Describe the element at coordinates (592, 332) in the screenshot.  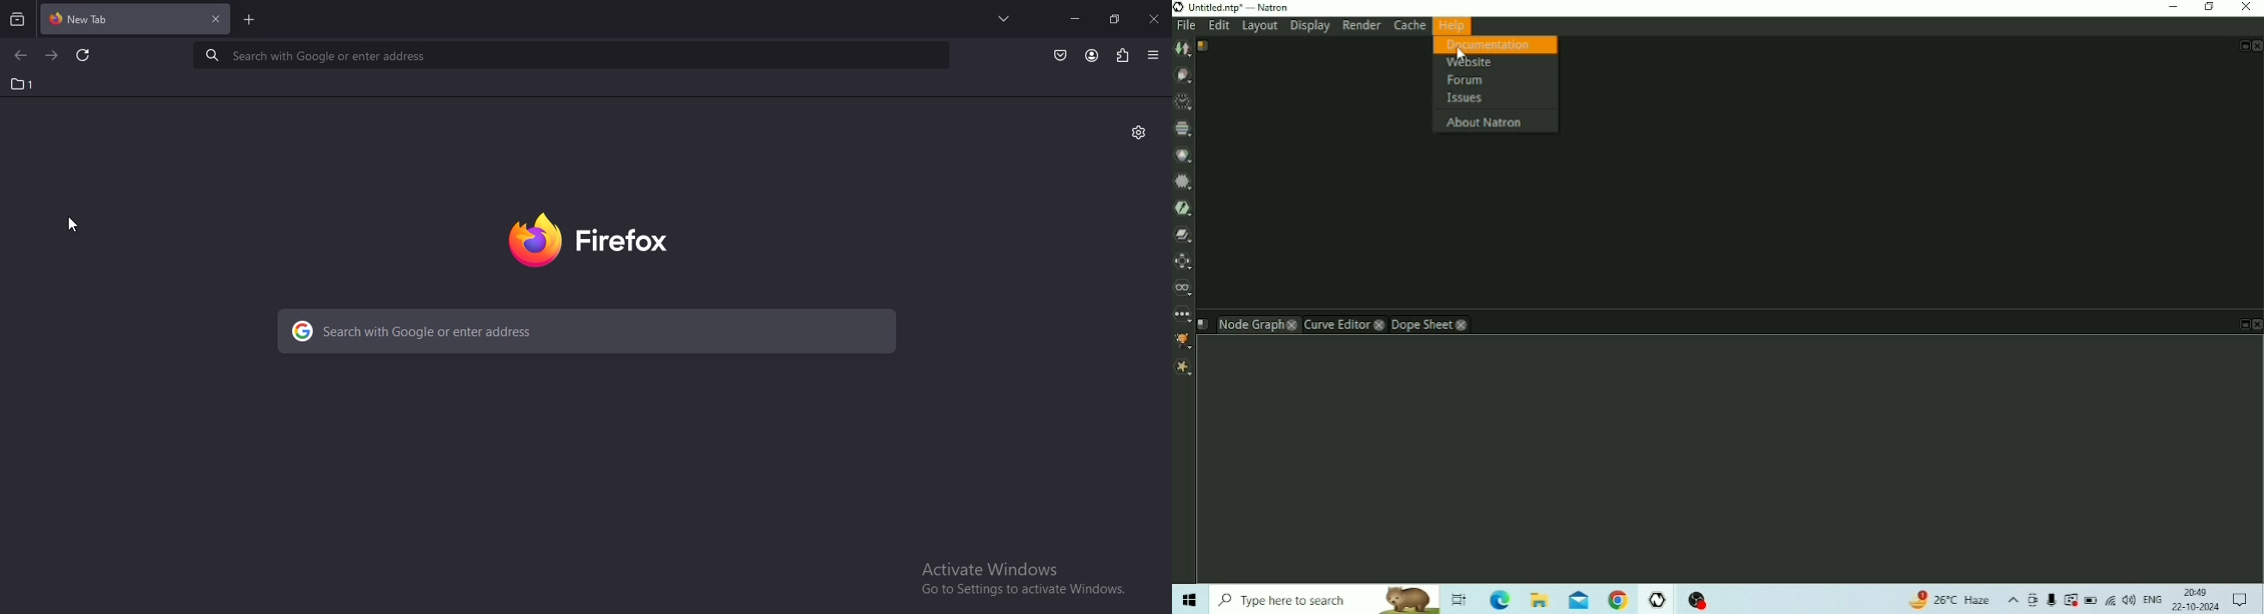
I see `search` at that location.